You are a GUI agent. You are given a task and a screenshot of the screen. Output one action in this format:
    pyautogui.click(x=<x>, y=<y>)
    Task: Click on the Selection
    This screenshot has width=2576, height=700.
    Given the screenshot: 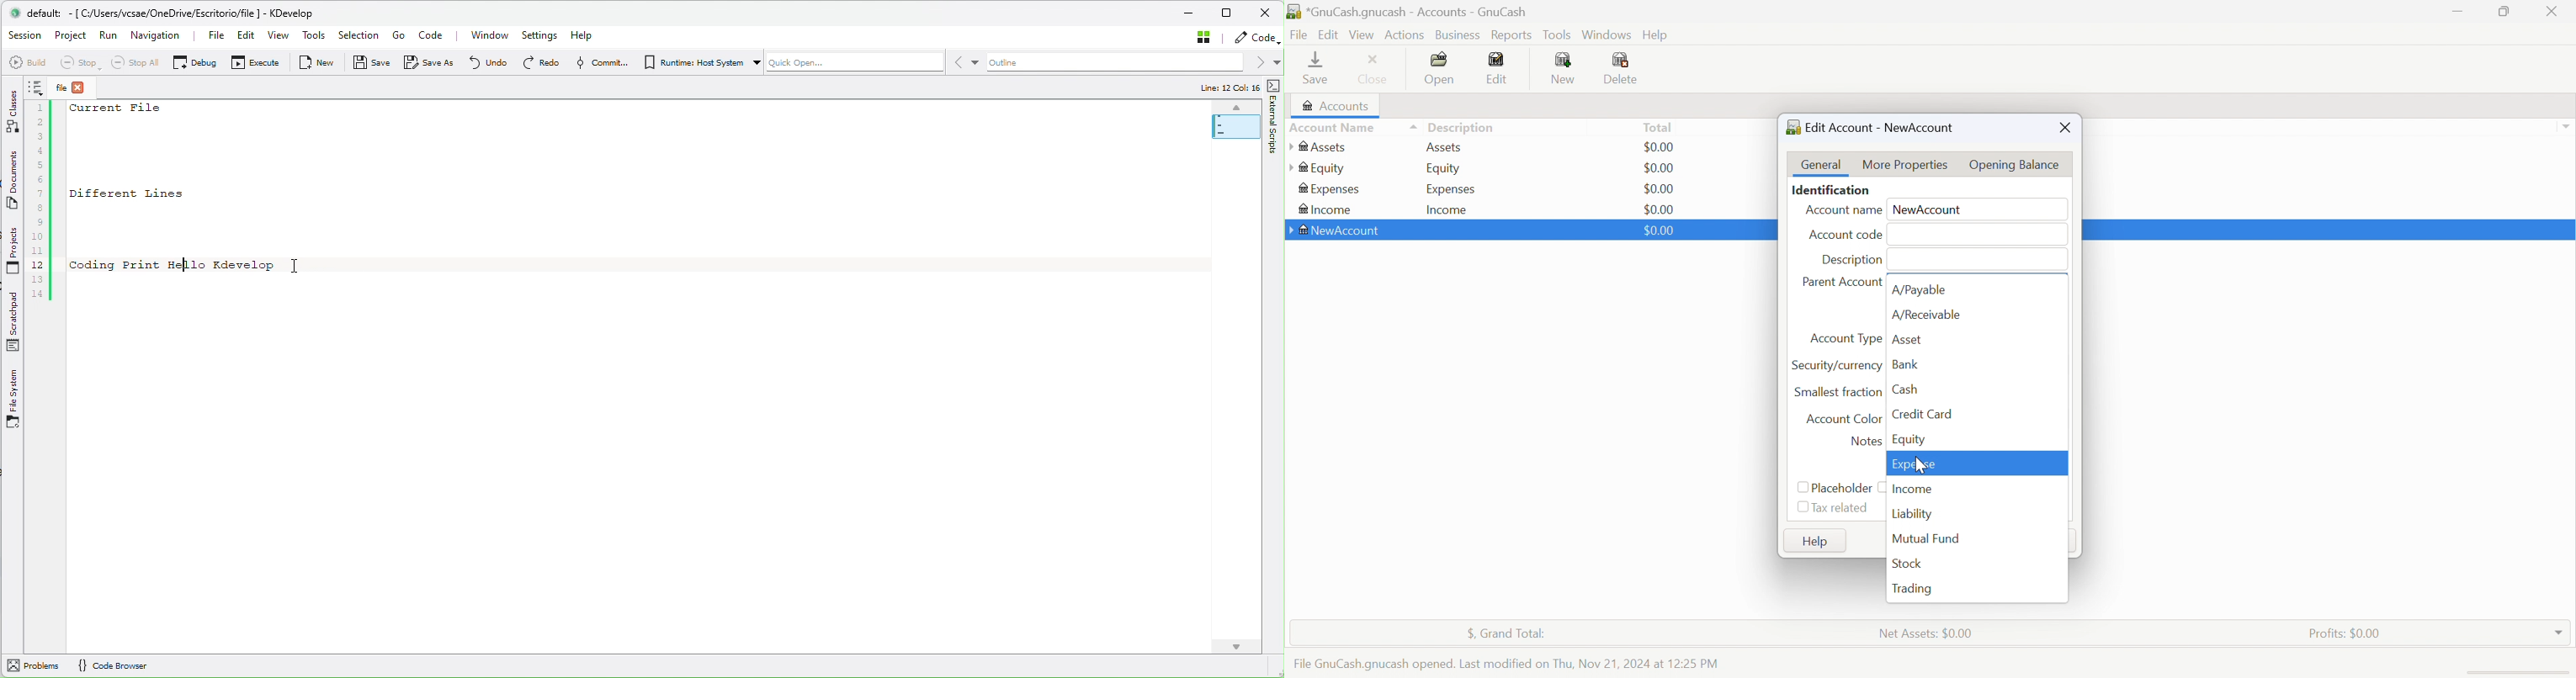 What is the action you would take?
    pyautogui.click(x=359, y=34)
    